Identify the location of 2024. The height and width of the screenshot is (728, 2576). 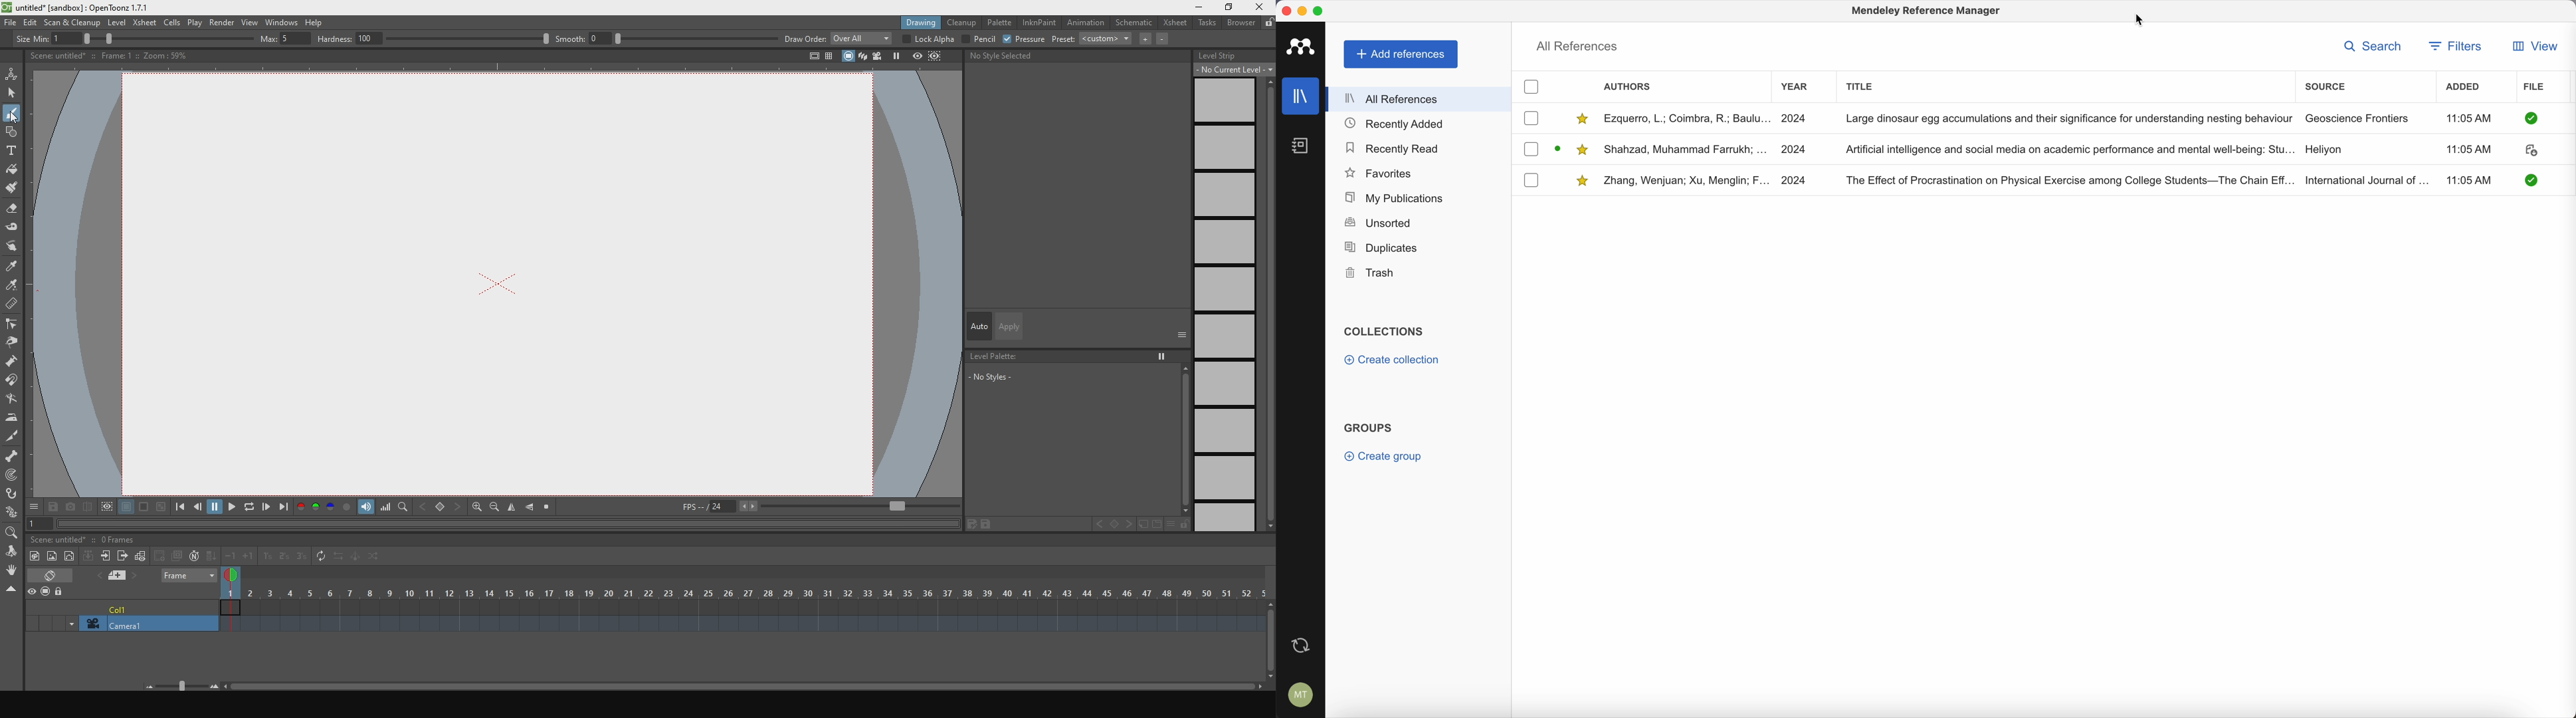
(1794, 180).